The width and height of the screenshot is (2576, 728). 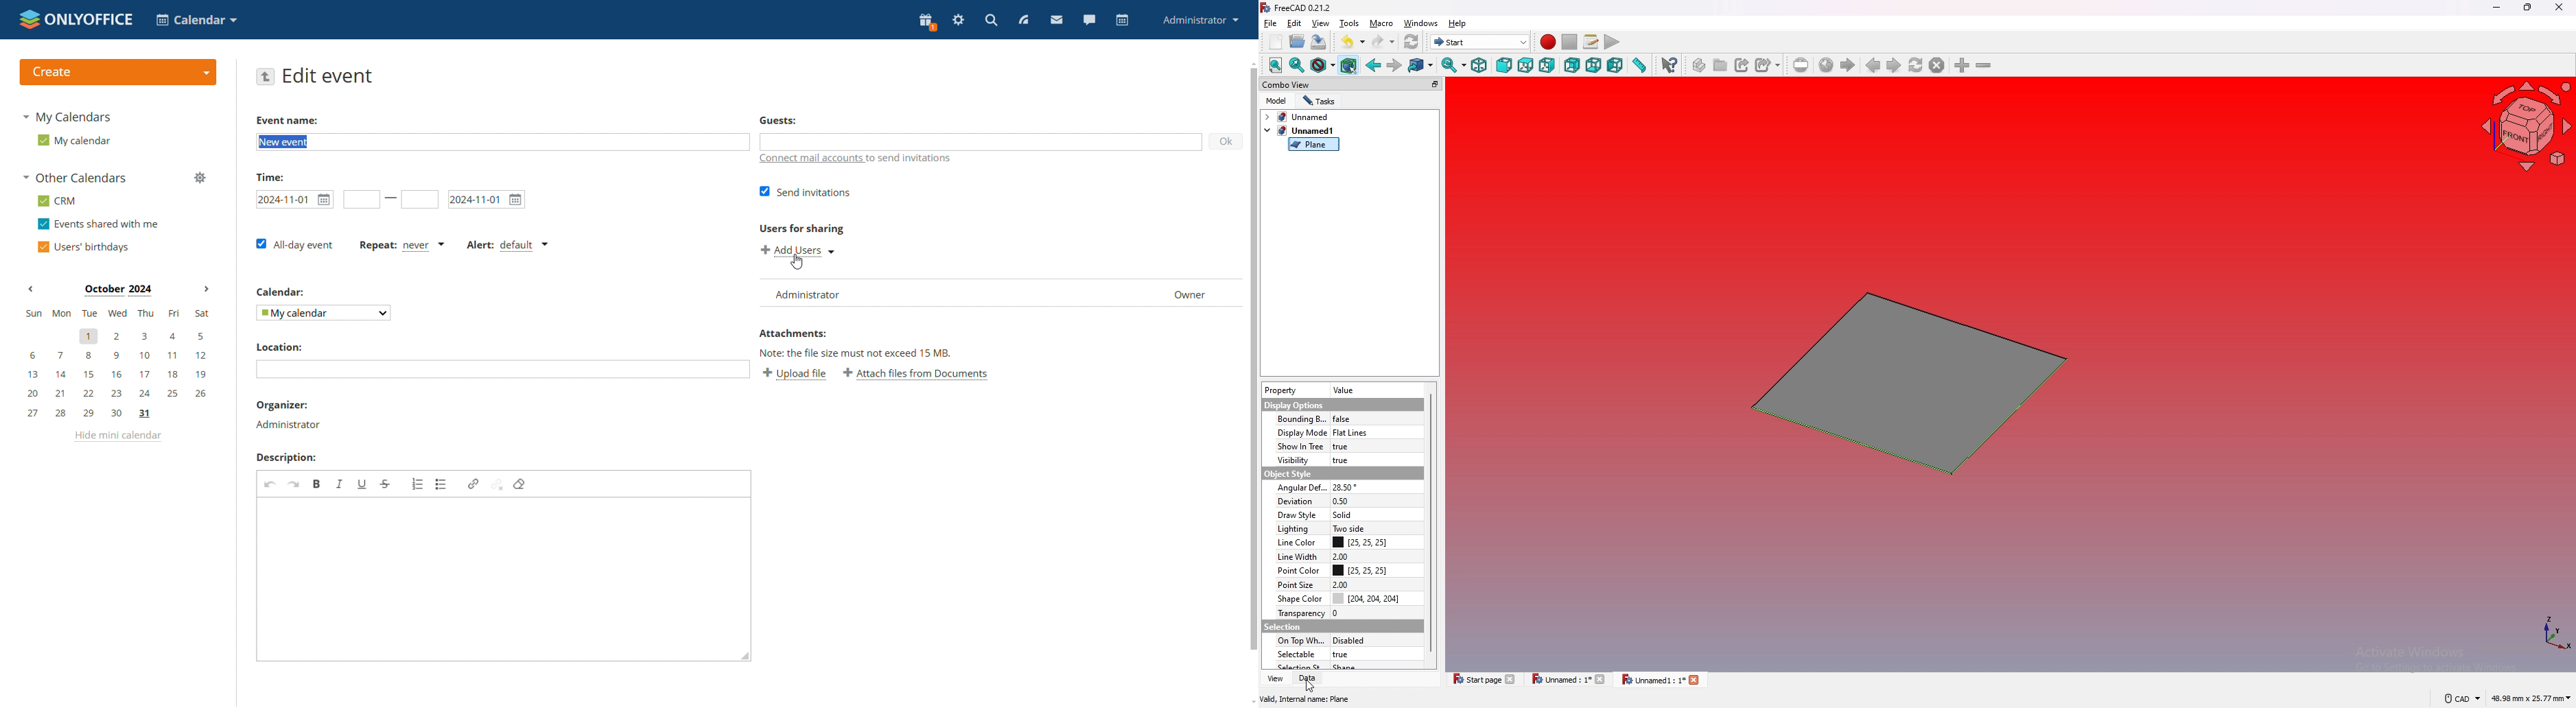 I want to click on stop recording macros, so click(x=1570, y=42).